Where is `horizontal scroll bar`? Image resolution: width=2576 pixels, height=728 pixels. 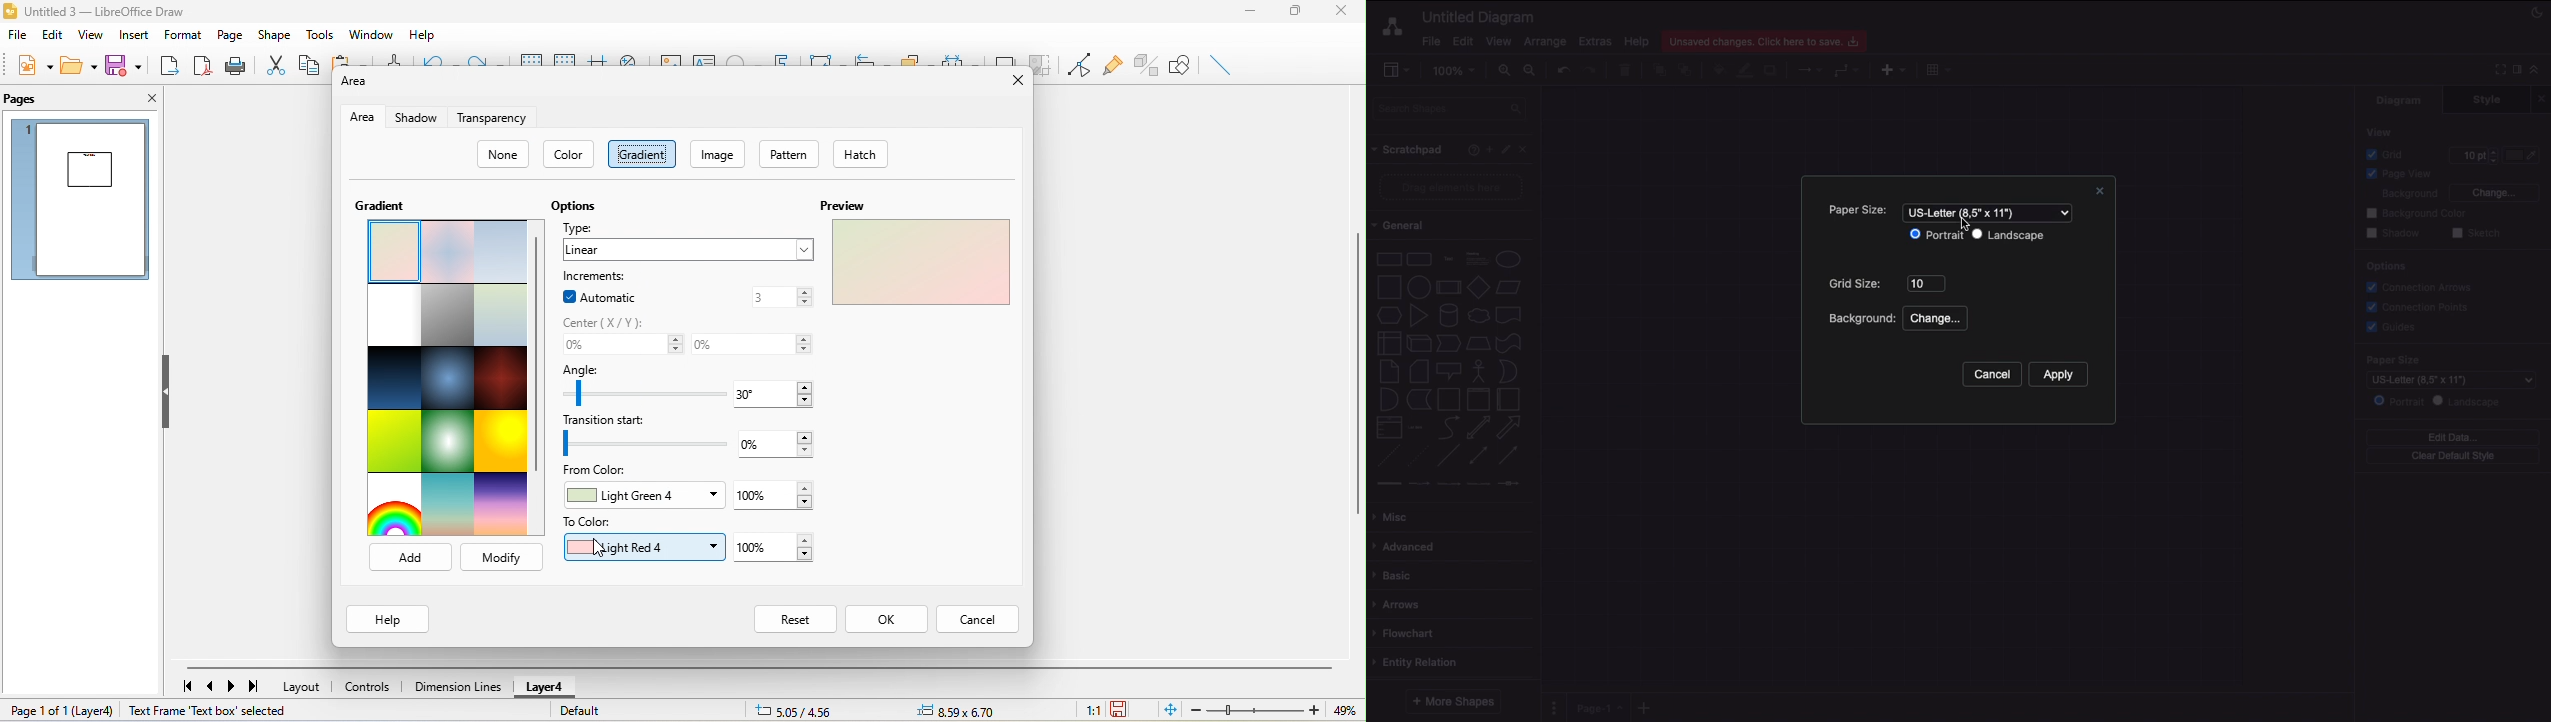 horizontal scroll bar is located at coordinates (759, 668).